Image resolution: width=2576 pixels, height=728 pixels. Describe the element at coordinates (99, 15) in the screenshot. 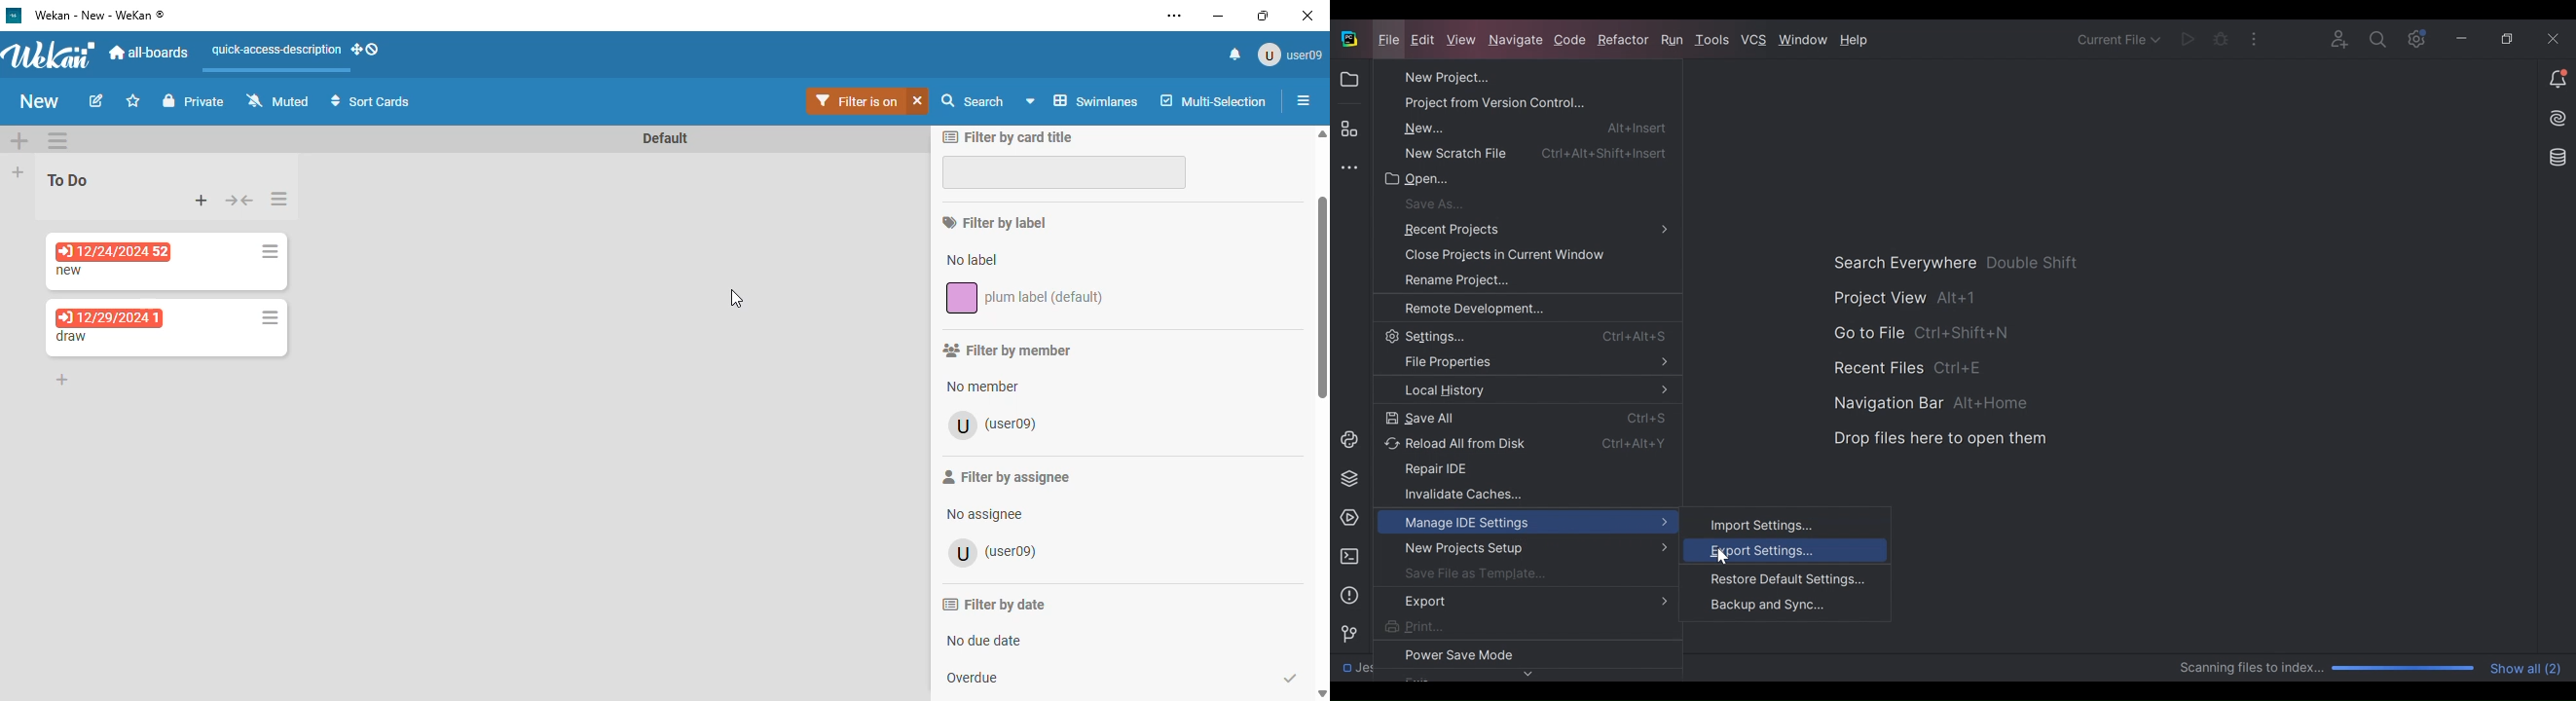

I see `wekan - new - wekan ` at that location.